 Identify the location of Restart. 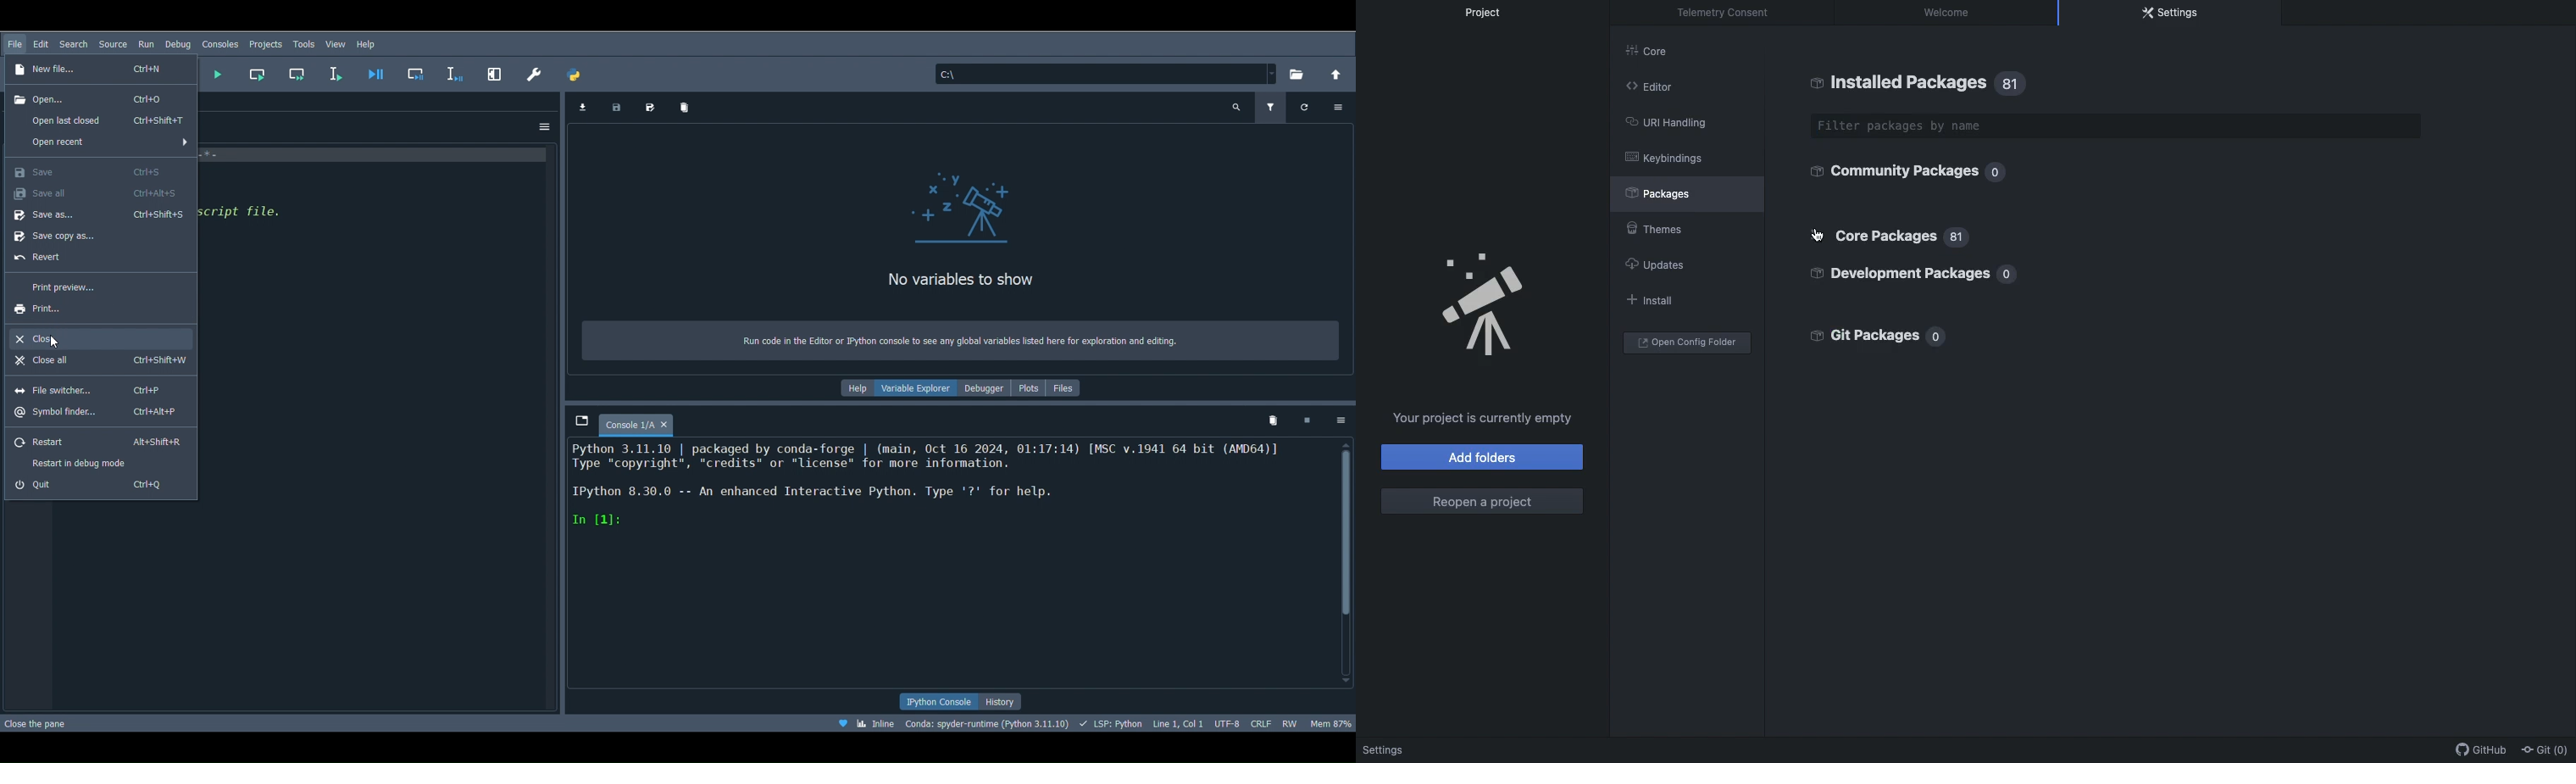
(97, 439).